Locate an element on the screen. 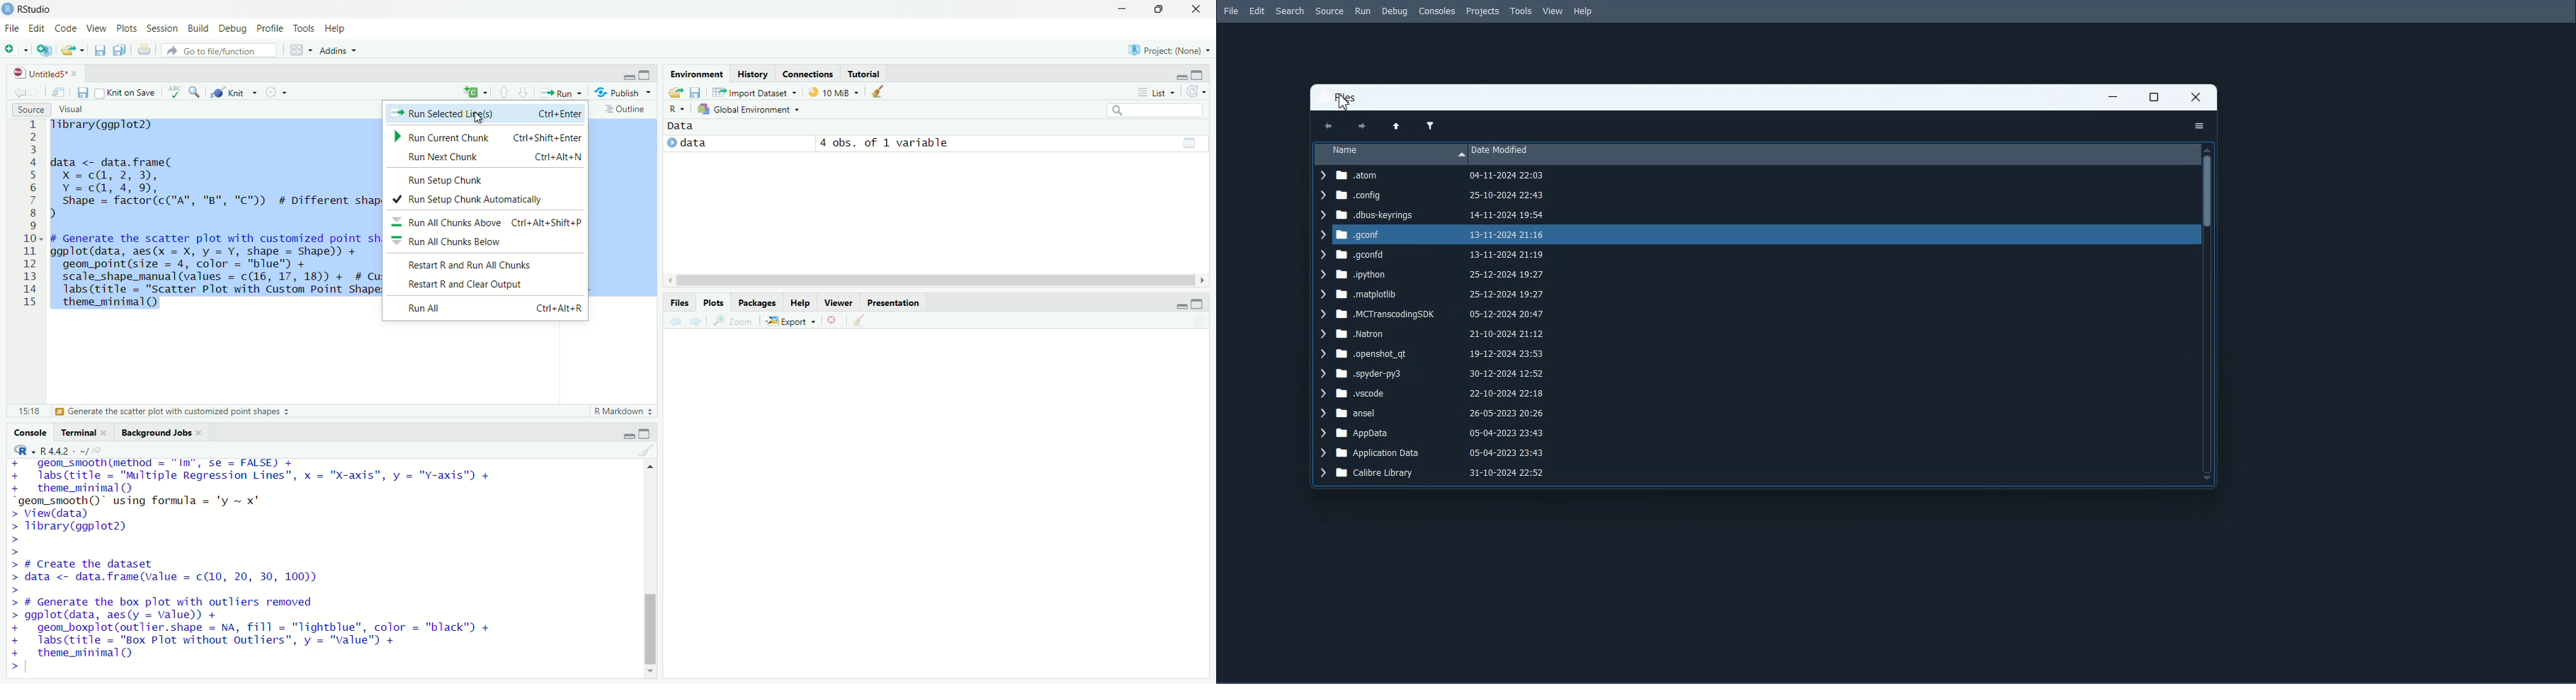 The image size is (2576, 700). Clear console is located at coordinates (647, 450).